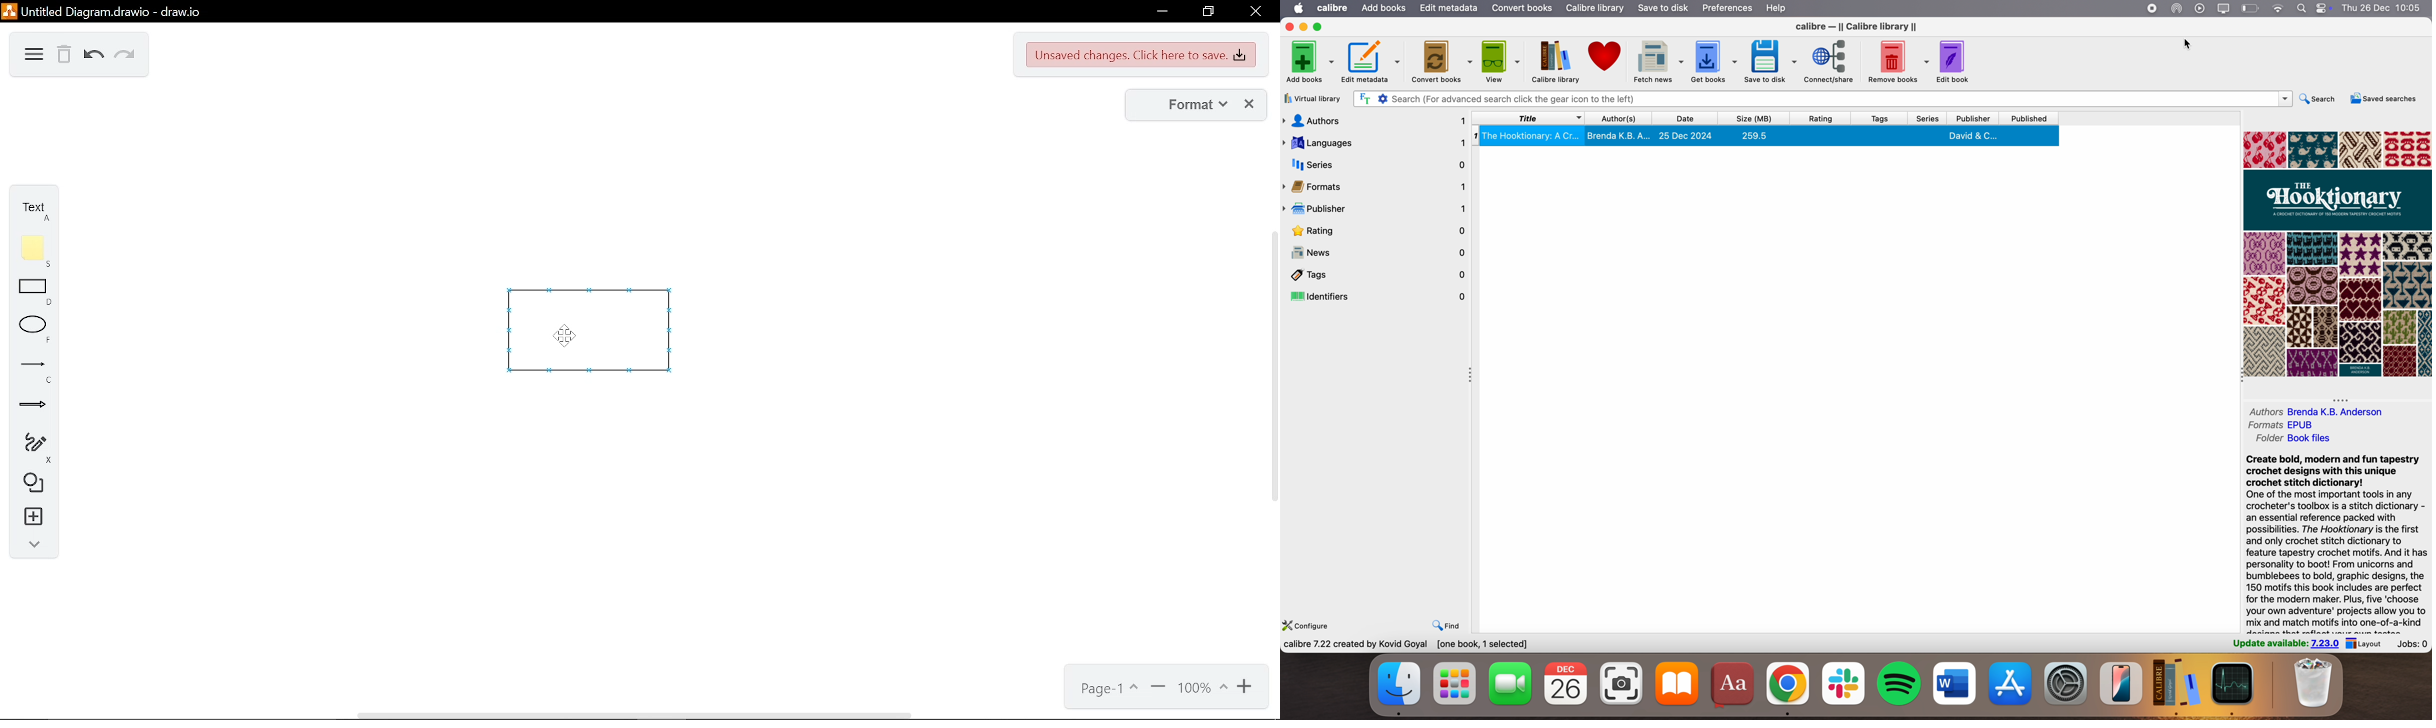  What do you see at coordinates (36, 485) in the screenshot?
I see `shapes` at bounding box center [36, 485].